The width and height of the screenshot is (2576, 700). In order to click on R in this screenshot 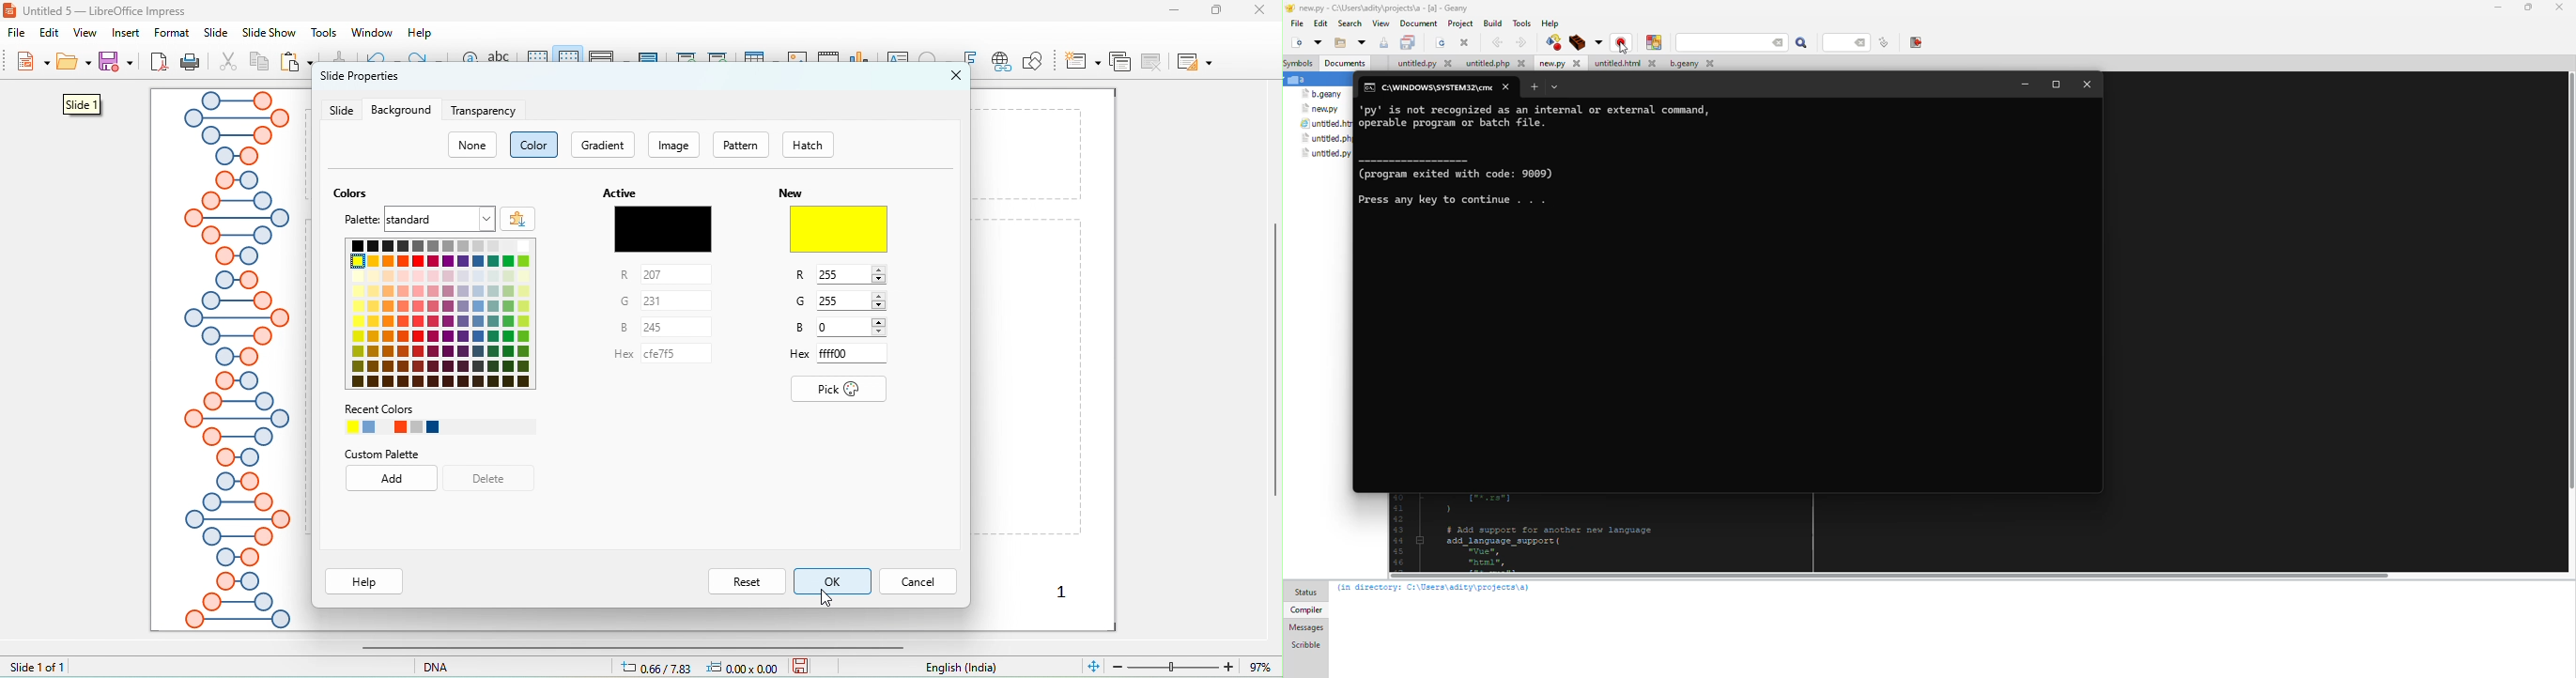, I will do `click(656, 275)`.